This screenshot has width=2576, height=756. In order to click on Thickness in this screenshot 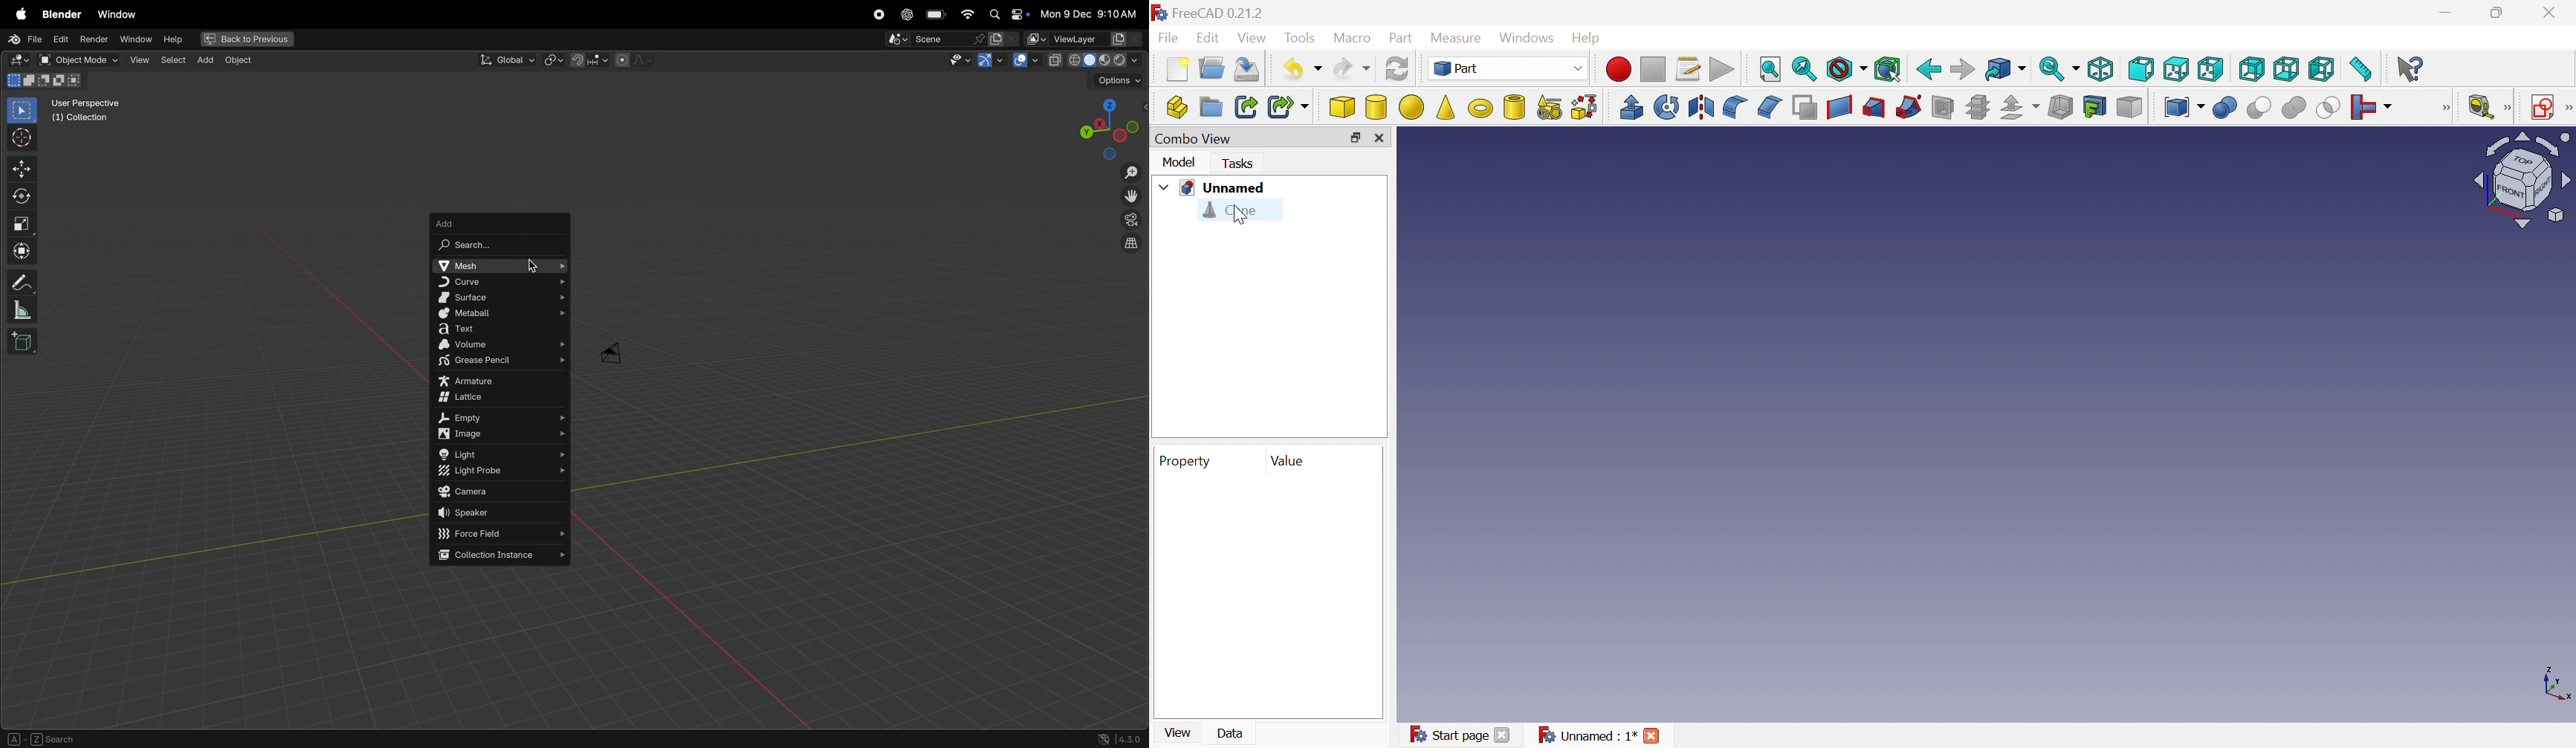, I will do `click(2060, 108)`.